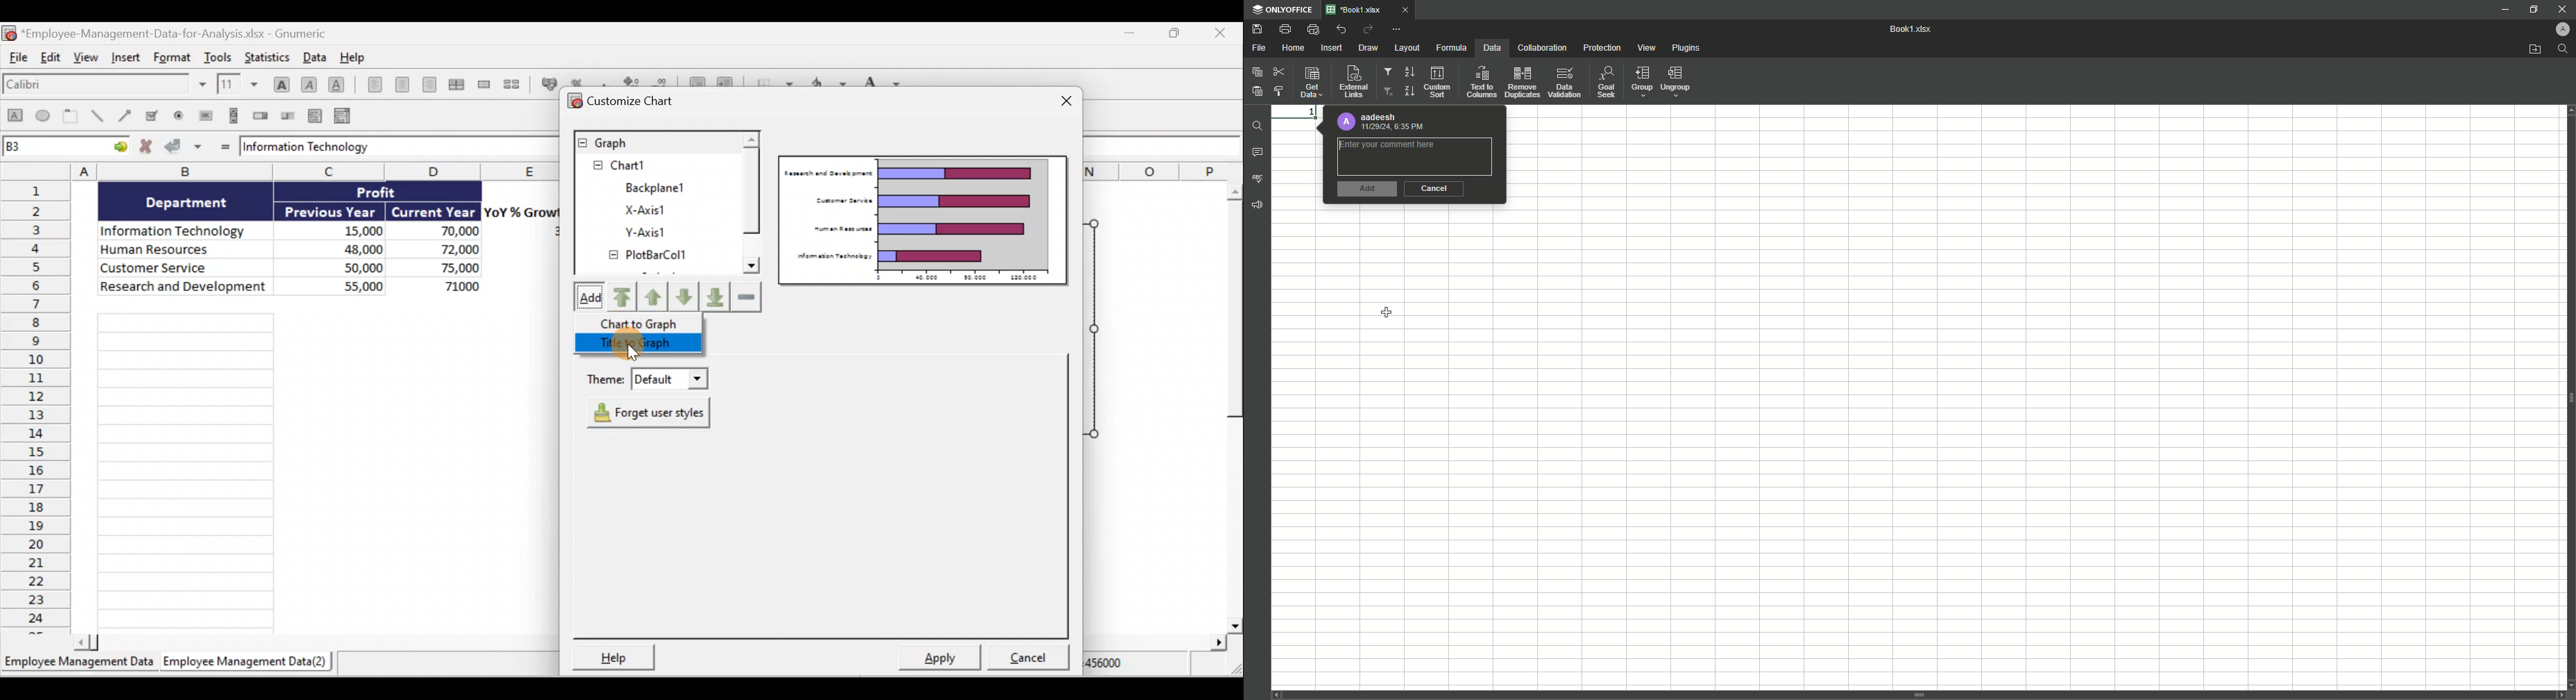  What do you see at coordinates (280, 84) in the screenshot?
I see `Bold` at bounding box center [280, 84].